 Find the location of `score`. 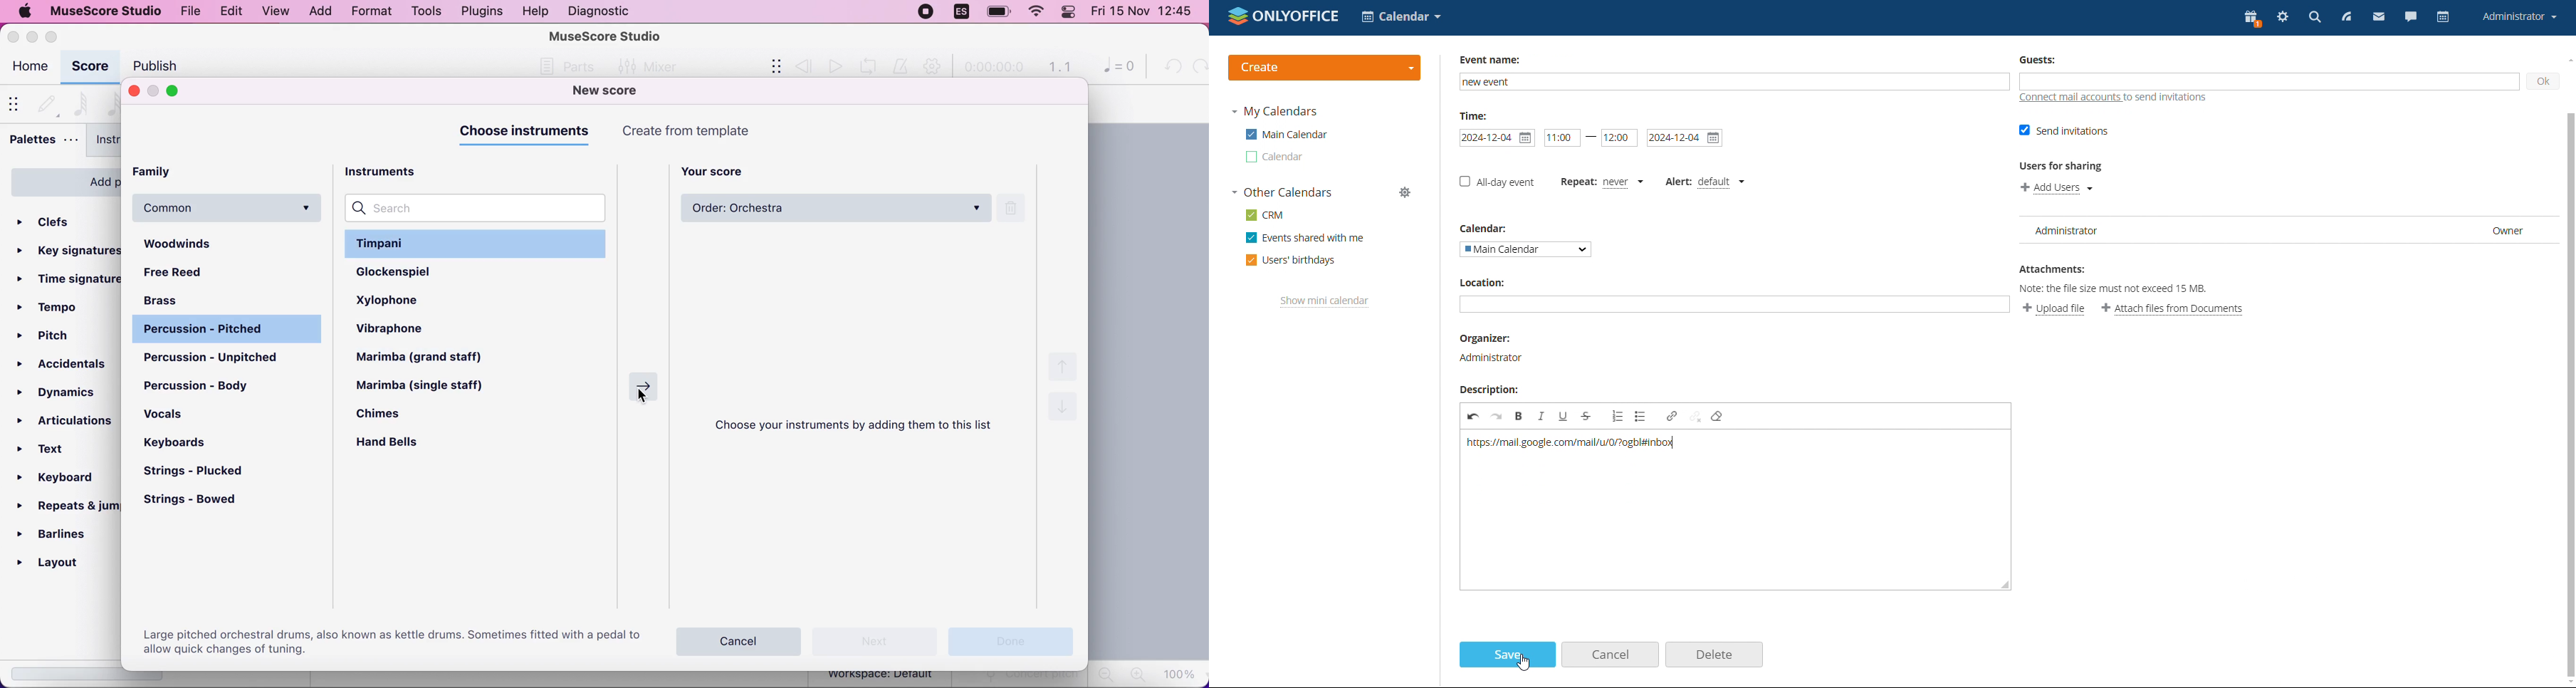

score is located at coordinates (90, 67).